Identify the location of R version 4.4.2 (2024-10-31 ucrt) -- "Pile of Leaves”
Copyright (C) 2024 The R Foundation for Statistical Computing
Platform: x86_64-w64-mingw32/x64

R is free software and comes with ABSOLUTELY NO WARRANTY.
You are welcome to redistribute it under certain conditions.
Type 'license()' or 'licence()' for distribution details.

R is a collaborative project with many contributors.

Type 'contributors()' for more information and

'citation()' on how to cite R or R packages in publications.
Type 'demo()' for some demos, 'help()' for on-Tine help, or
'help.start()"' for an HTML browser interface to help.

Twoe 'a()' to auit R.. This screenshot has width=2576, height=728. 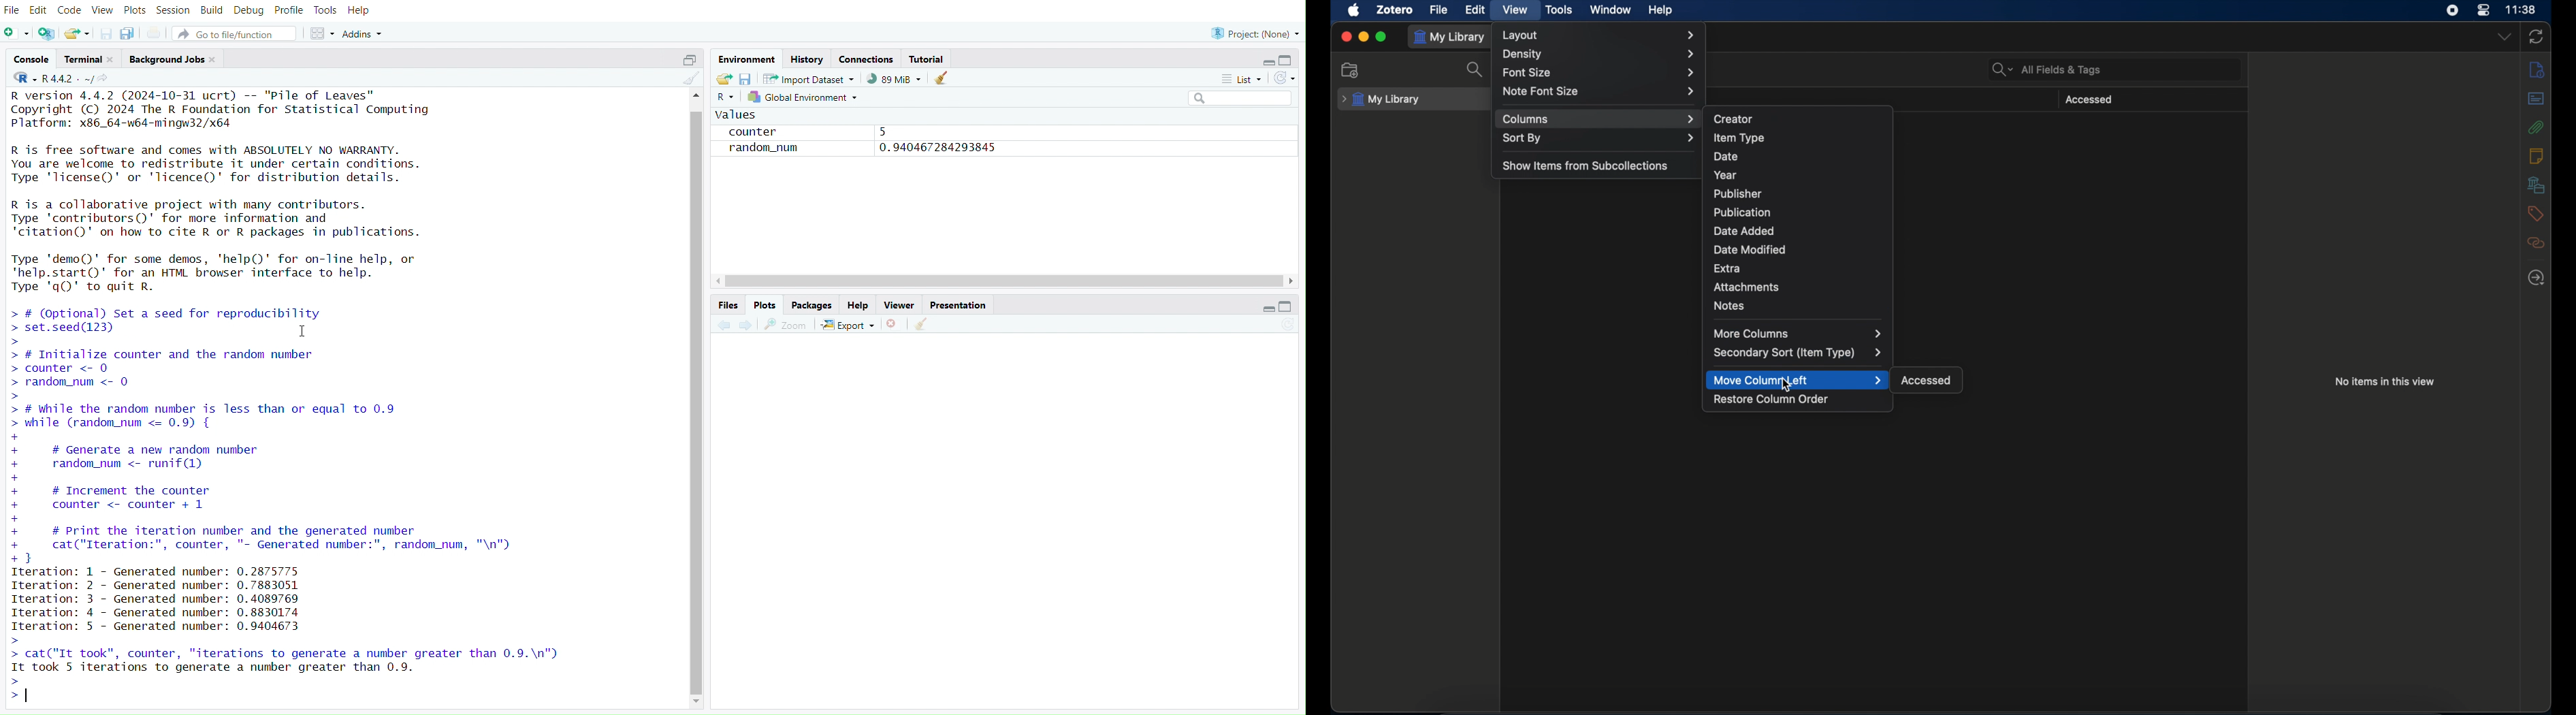
(232, 196).